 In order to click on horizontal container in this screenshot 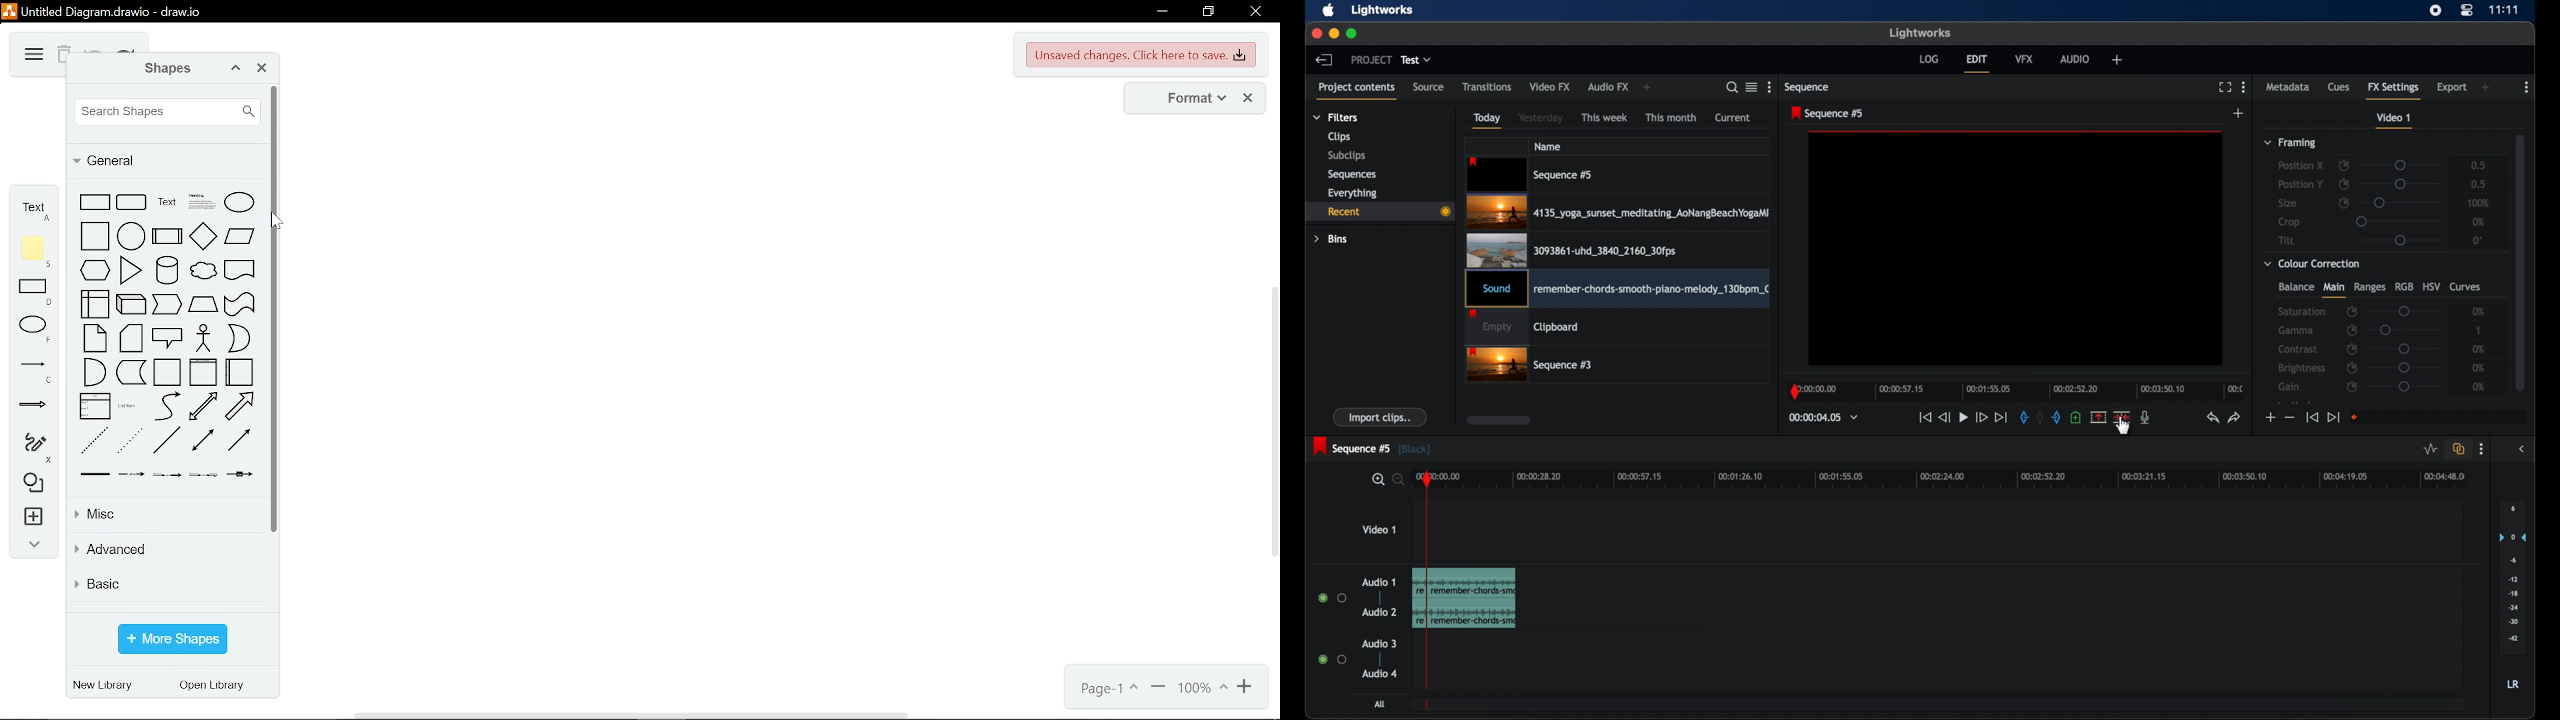, I will do `click(239, 372)`.